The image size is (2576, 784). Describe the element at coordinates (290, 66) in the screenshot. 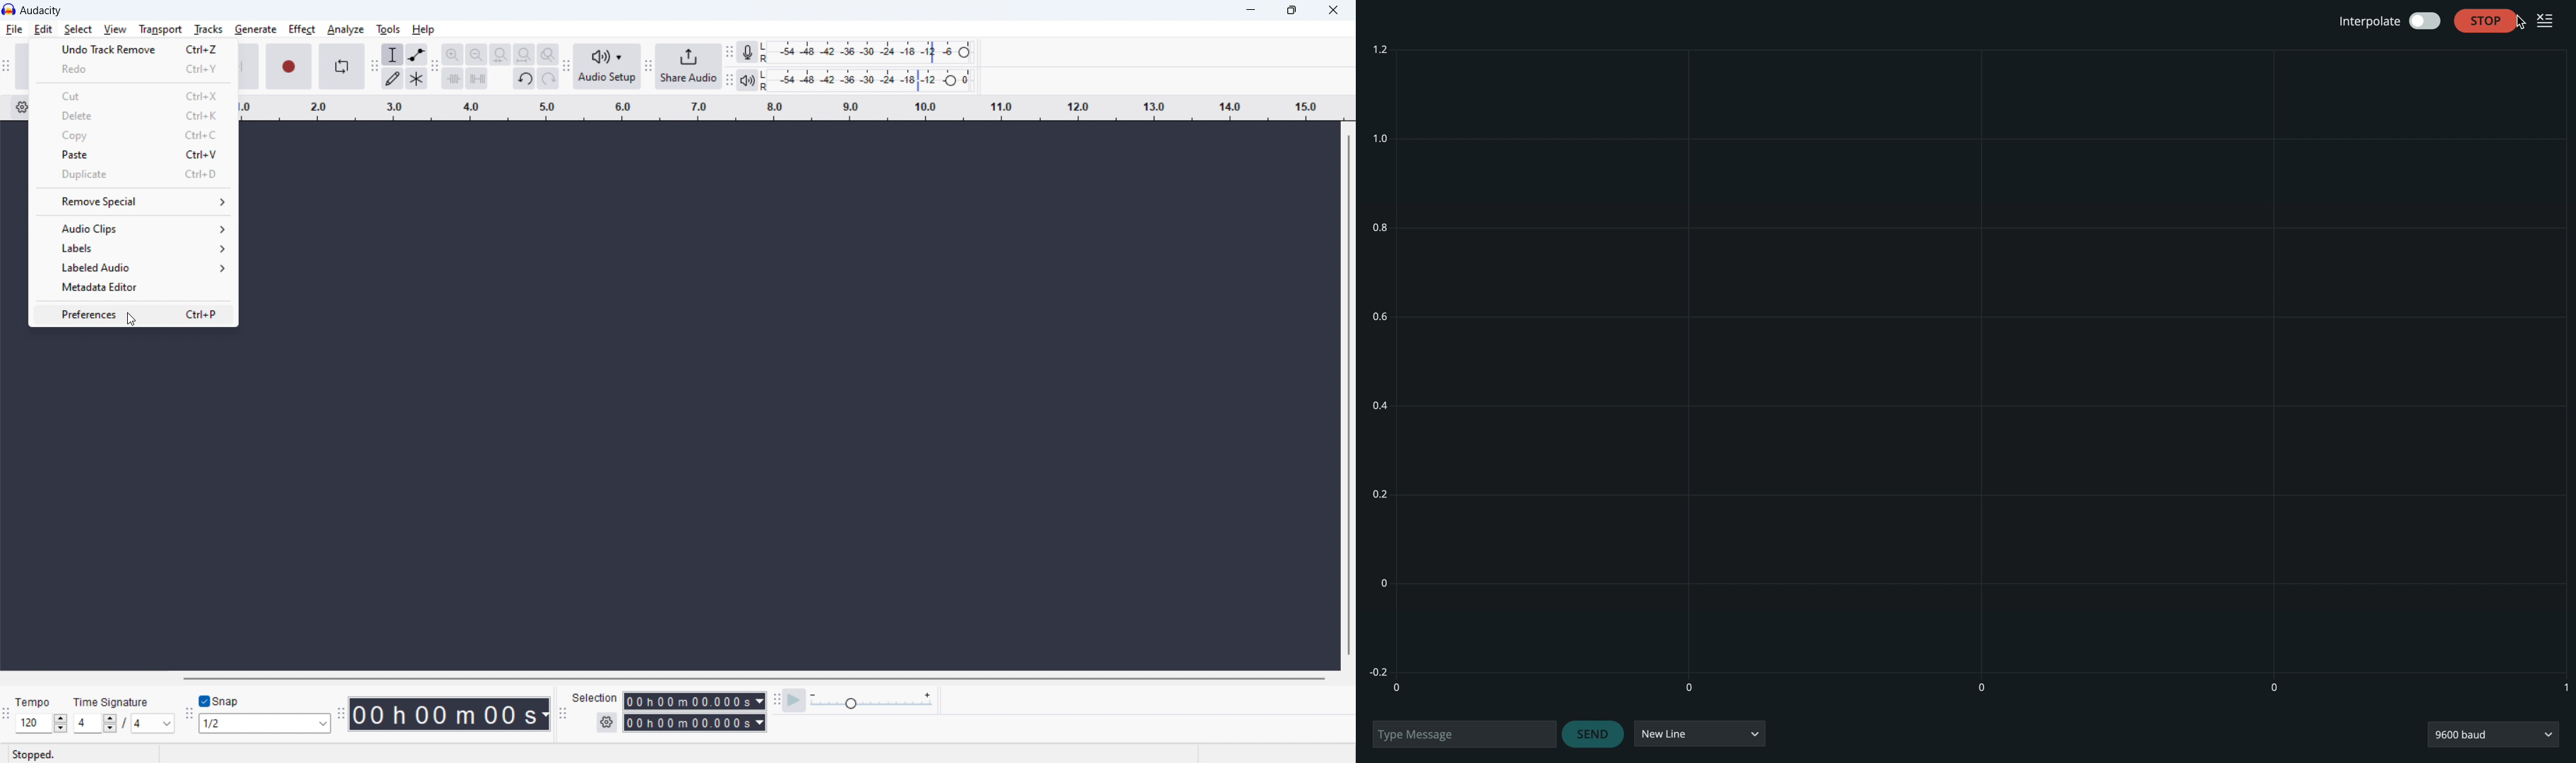

I see `record` at that location.